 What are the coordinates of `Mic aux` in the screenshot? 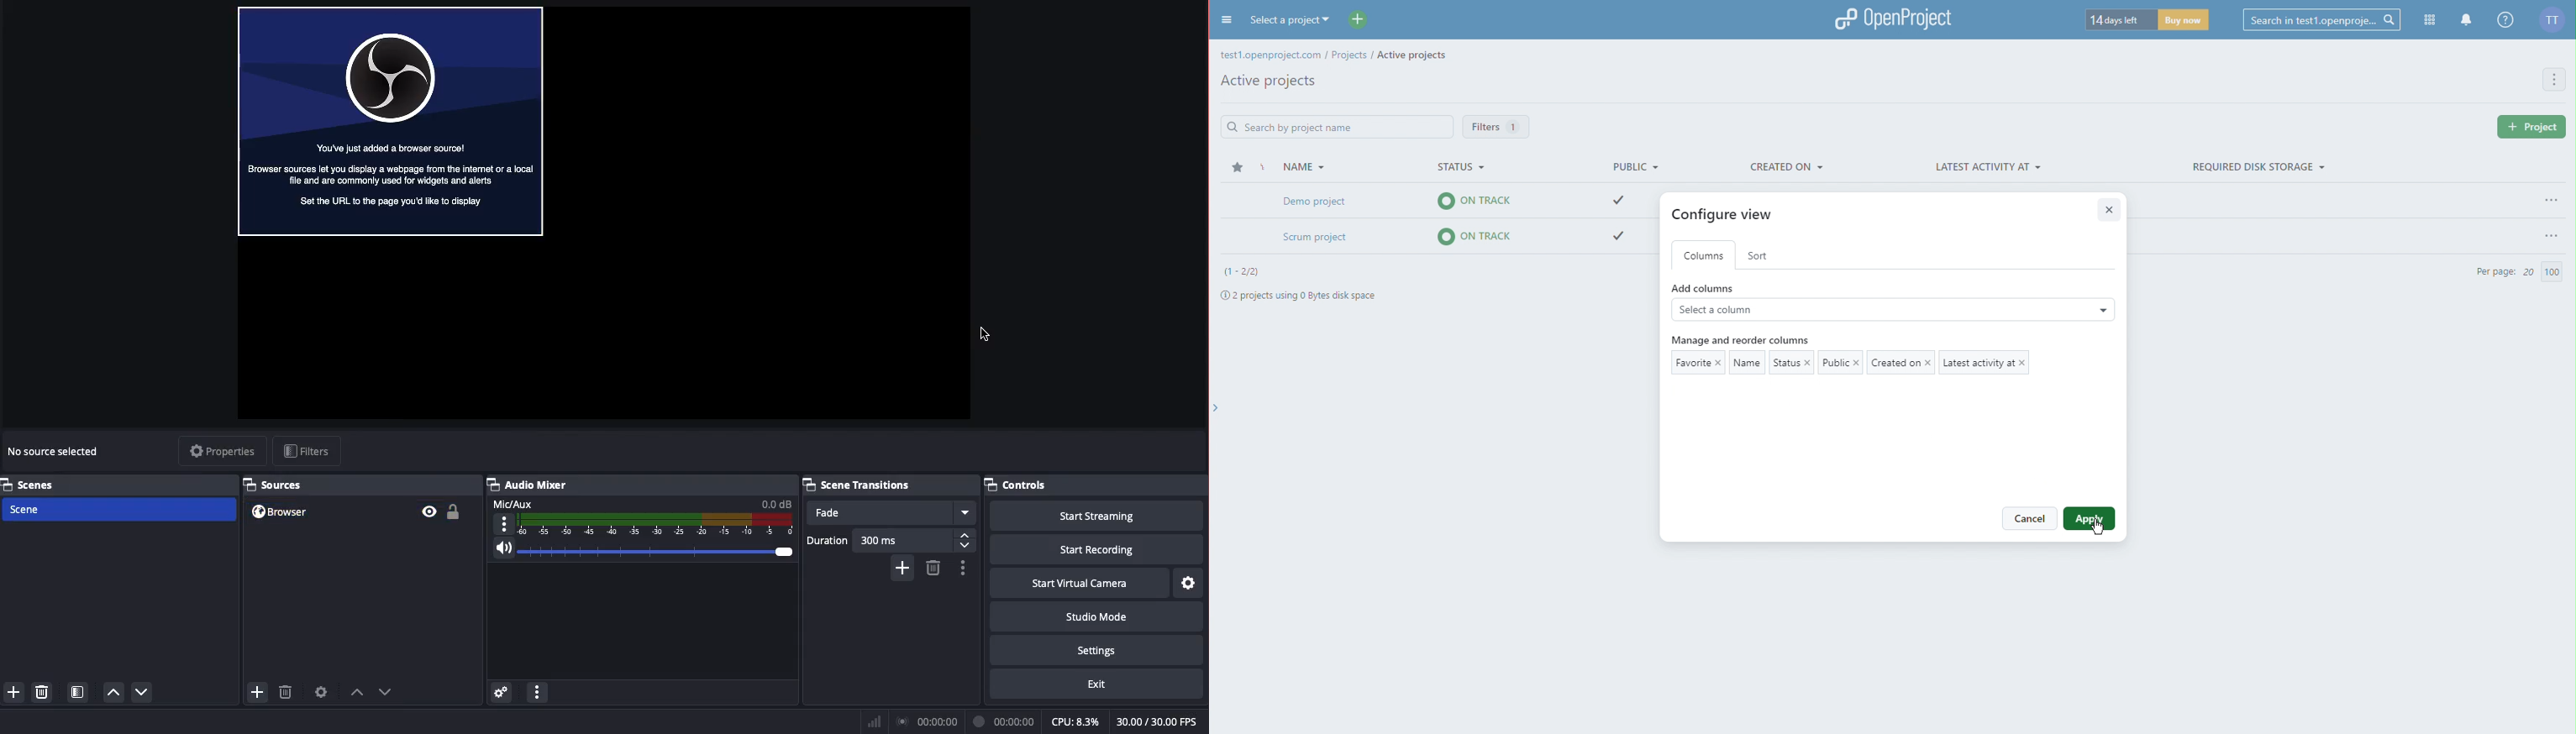 It's located at (639, 517).